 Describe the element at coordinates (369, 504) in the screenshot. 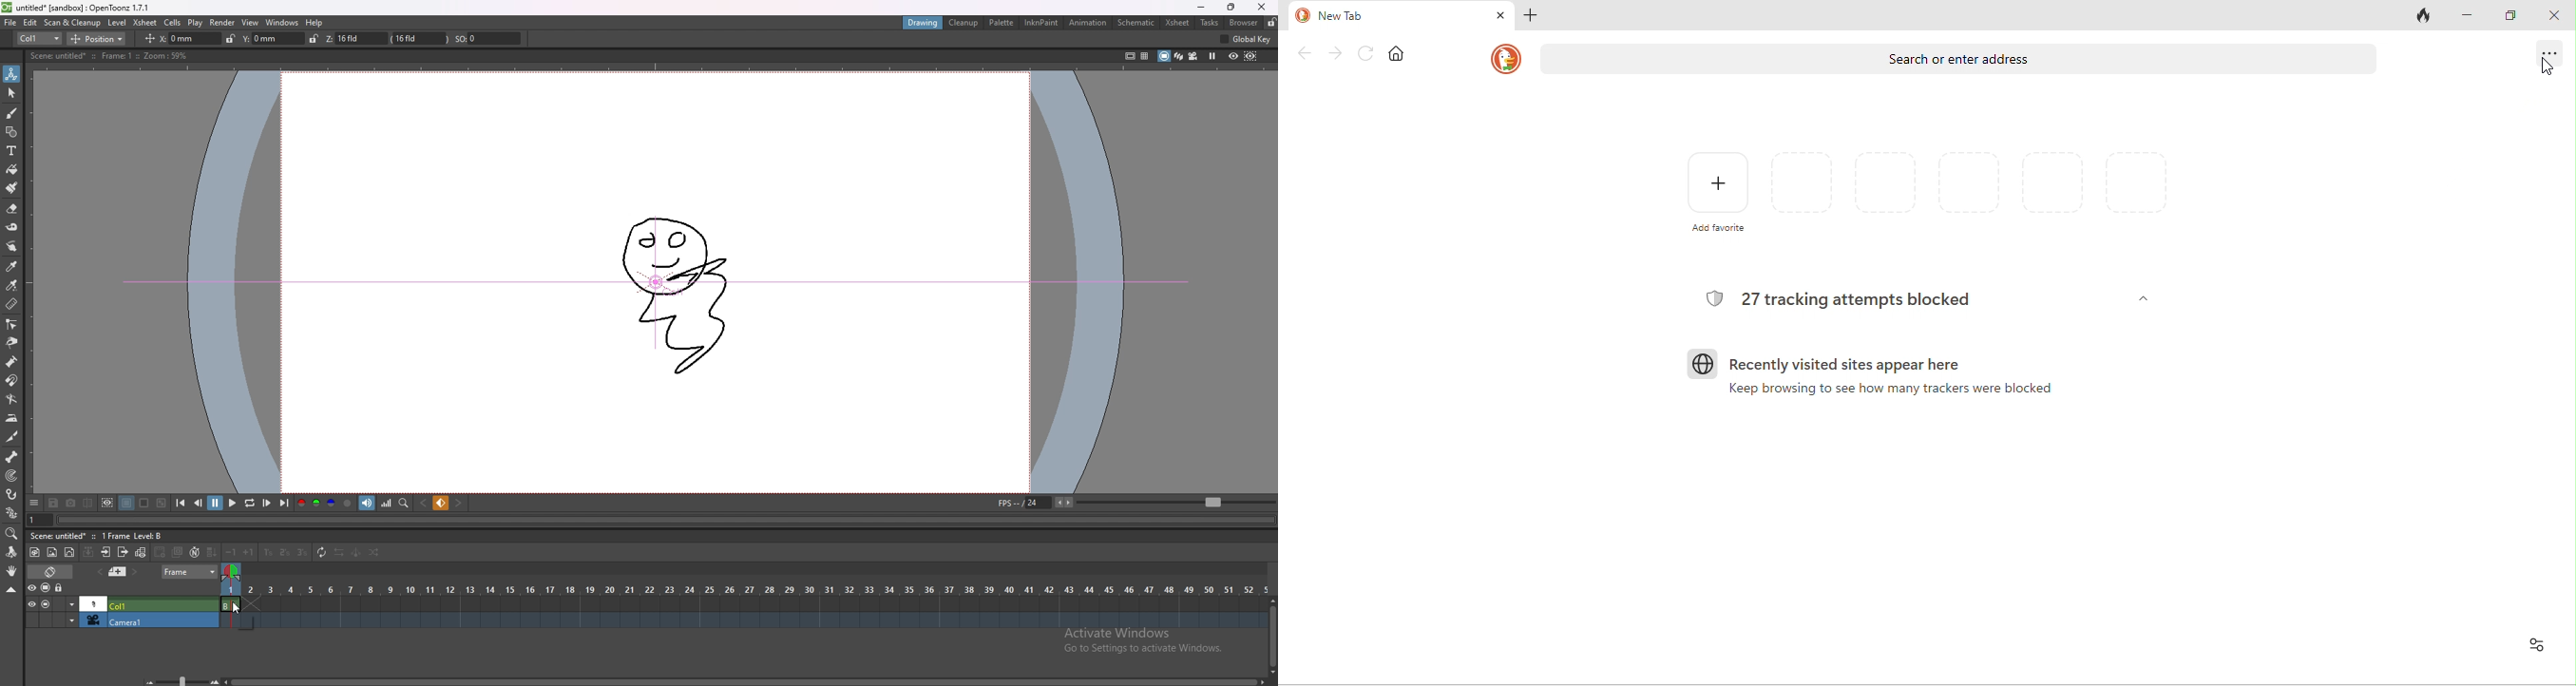

I see `soundtrack` at that location.